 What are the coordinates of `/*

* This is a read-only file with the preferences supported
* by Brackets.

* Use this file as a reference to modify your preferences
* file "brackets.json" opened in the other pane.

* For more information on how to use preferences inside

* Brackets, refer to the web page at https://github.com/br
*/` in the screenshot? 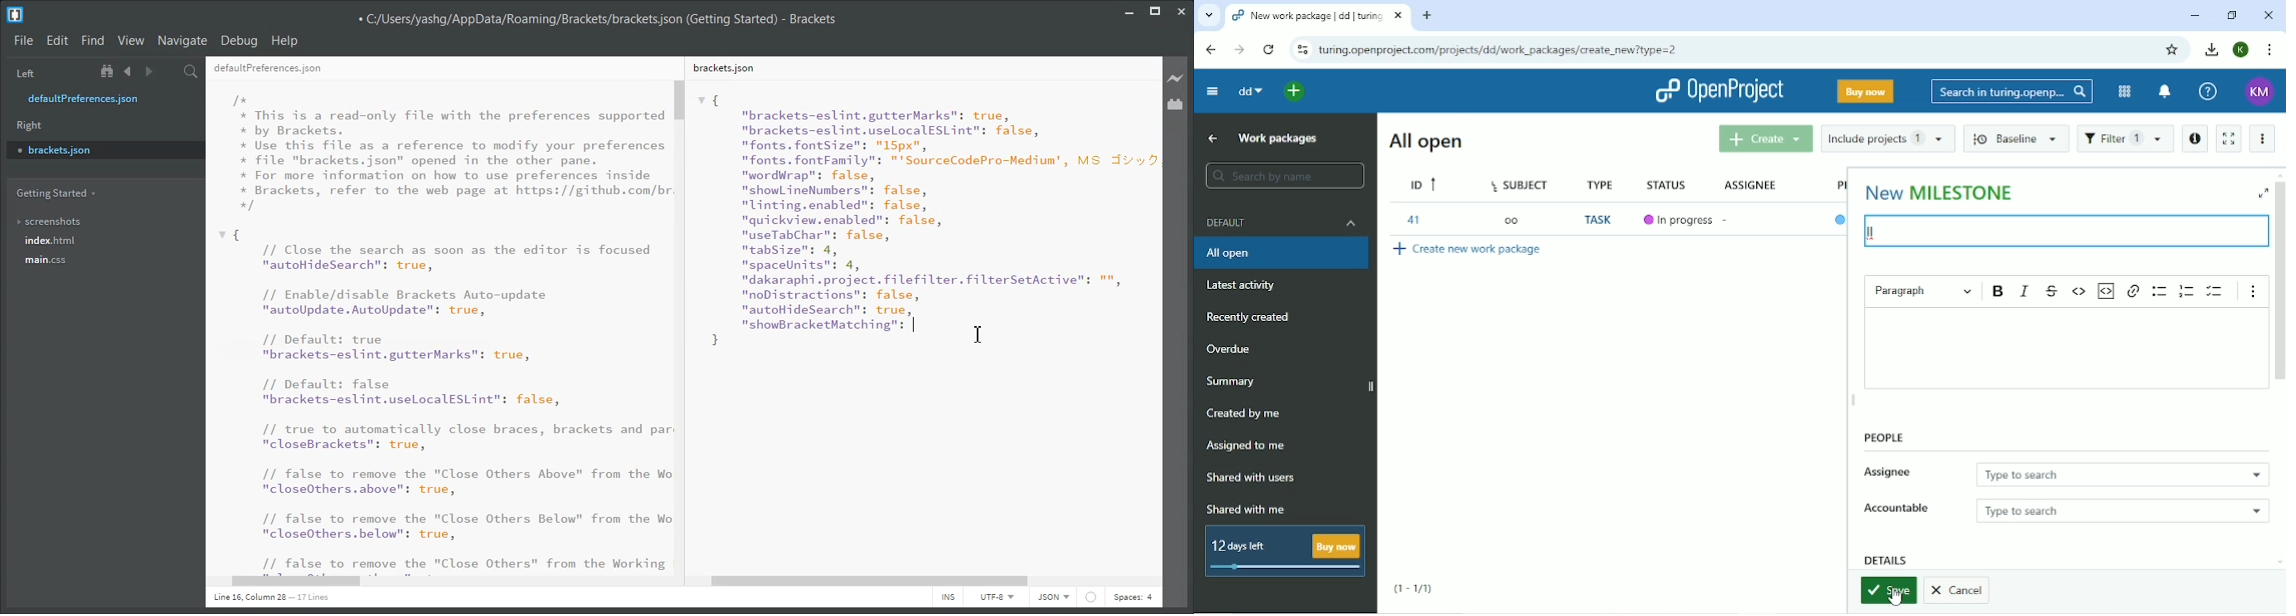 It's located at (453, 153).